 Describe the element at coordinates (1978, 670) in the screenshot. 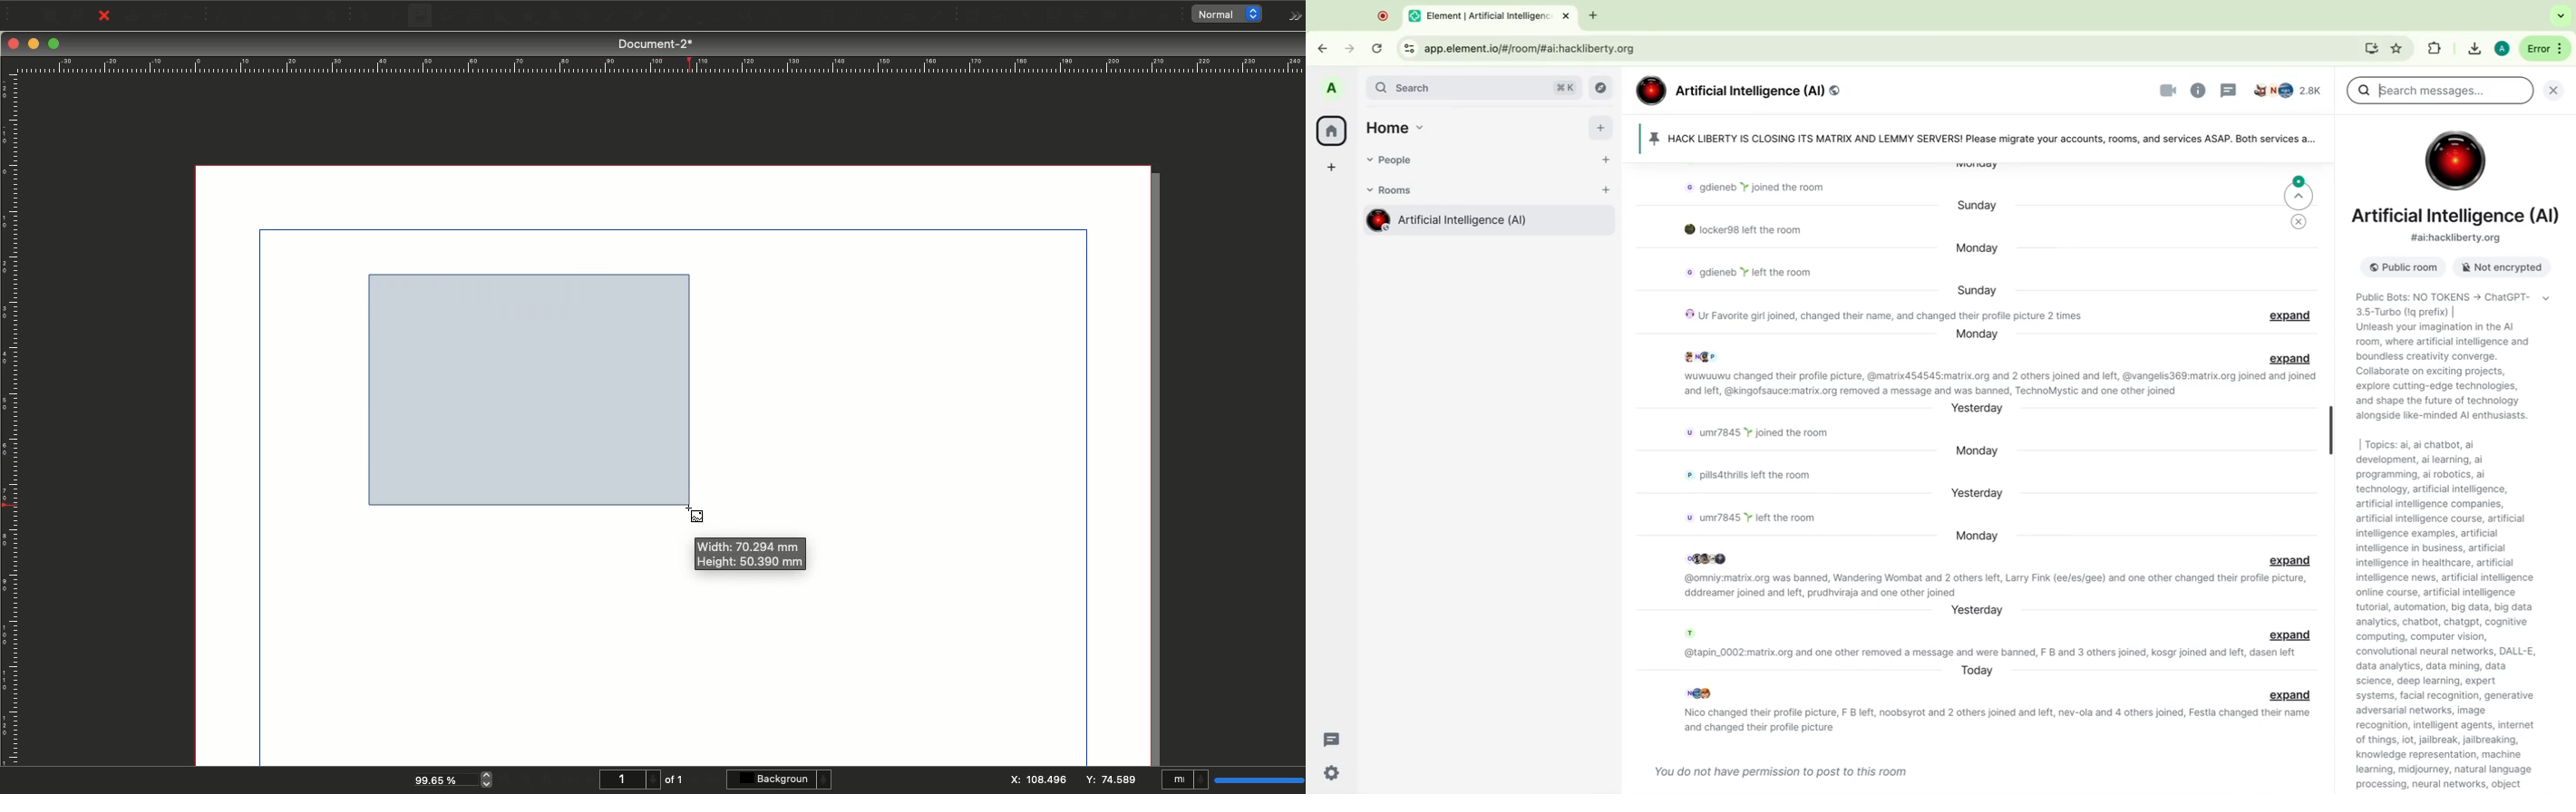

I see `day` at that location.